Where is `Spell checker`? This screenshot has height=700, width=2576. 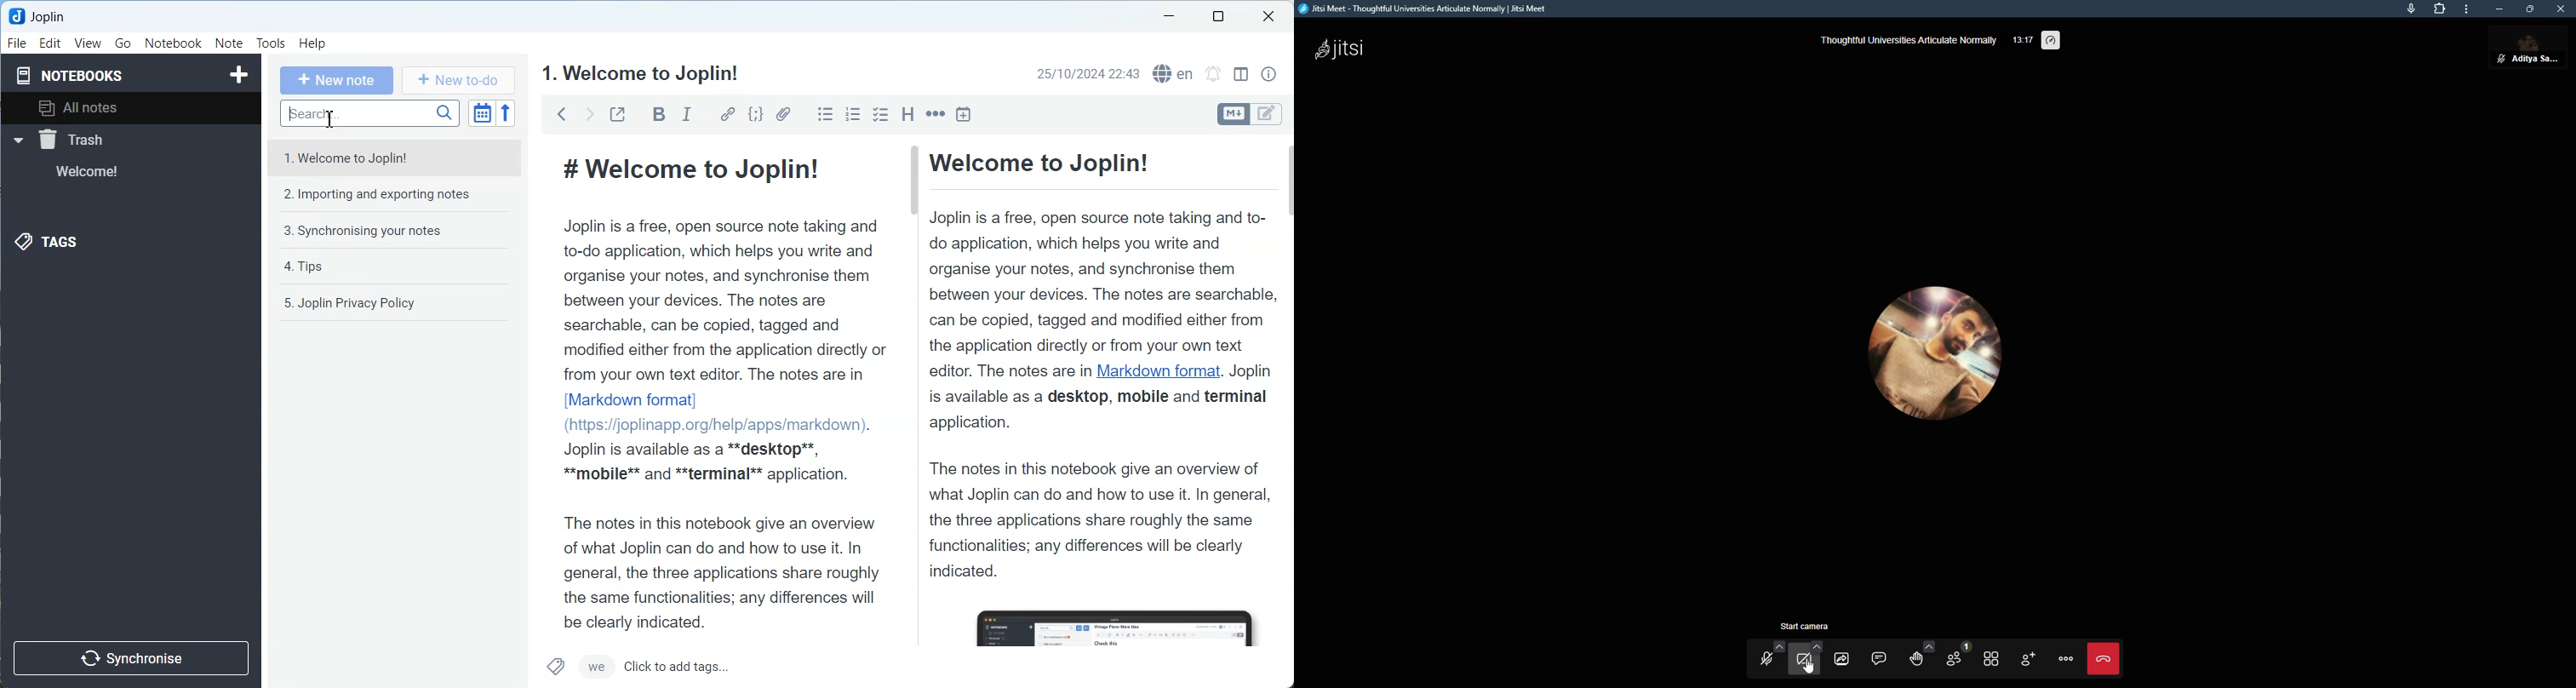
Spell checker is located at coordinates (1173, 73).